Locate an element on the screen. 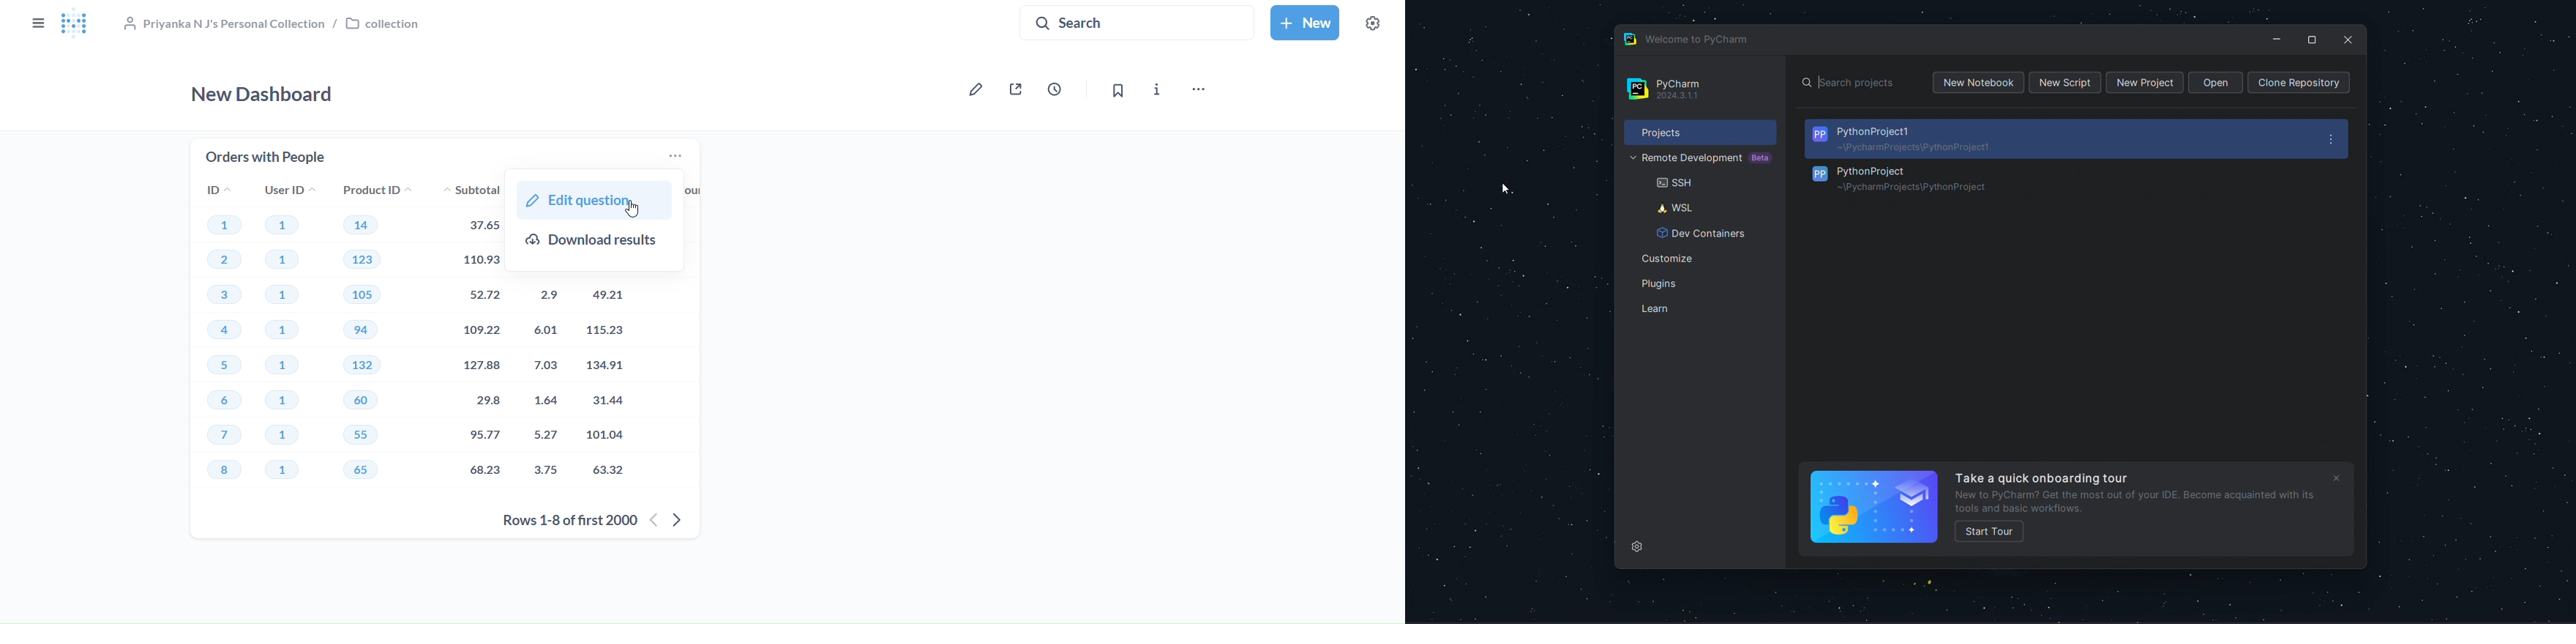 The height and width of the screenshot is (644, 2576). orders with people is located at coordinates (265, 153).